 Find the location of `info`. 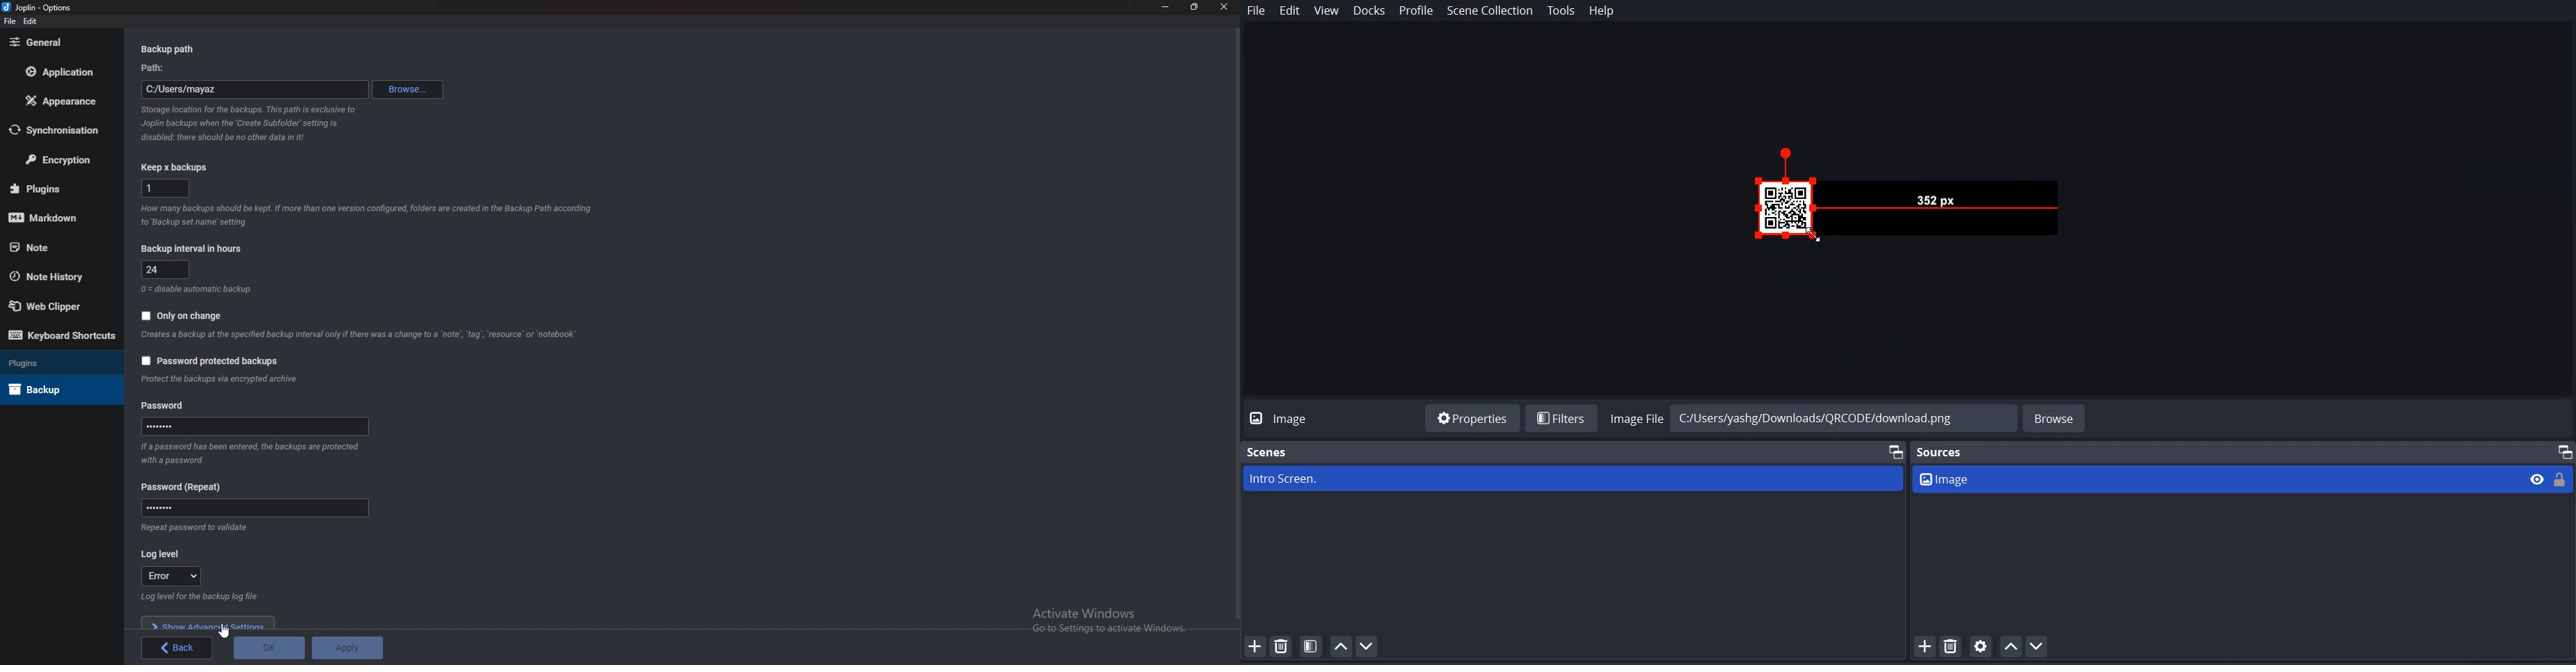

info is located at coordinates (355, 336).